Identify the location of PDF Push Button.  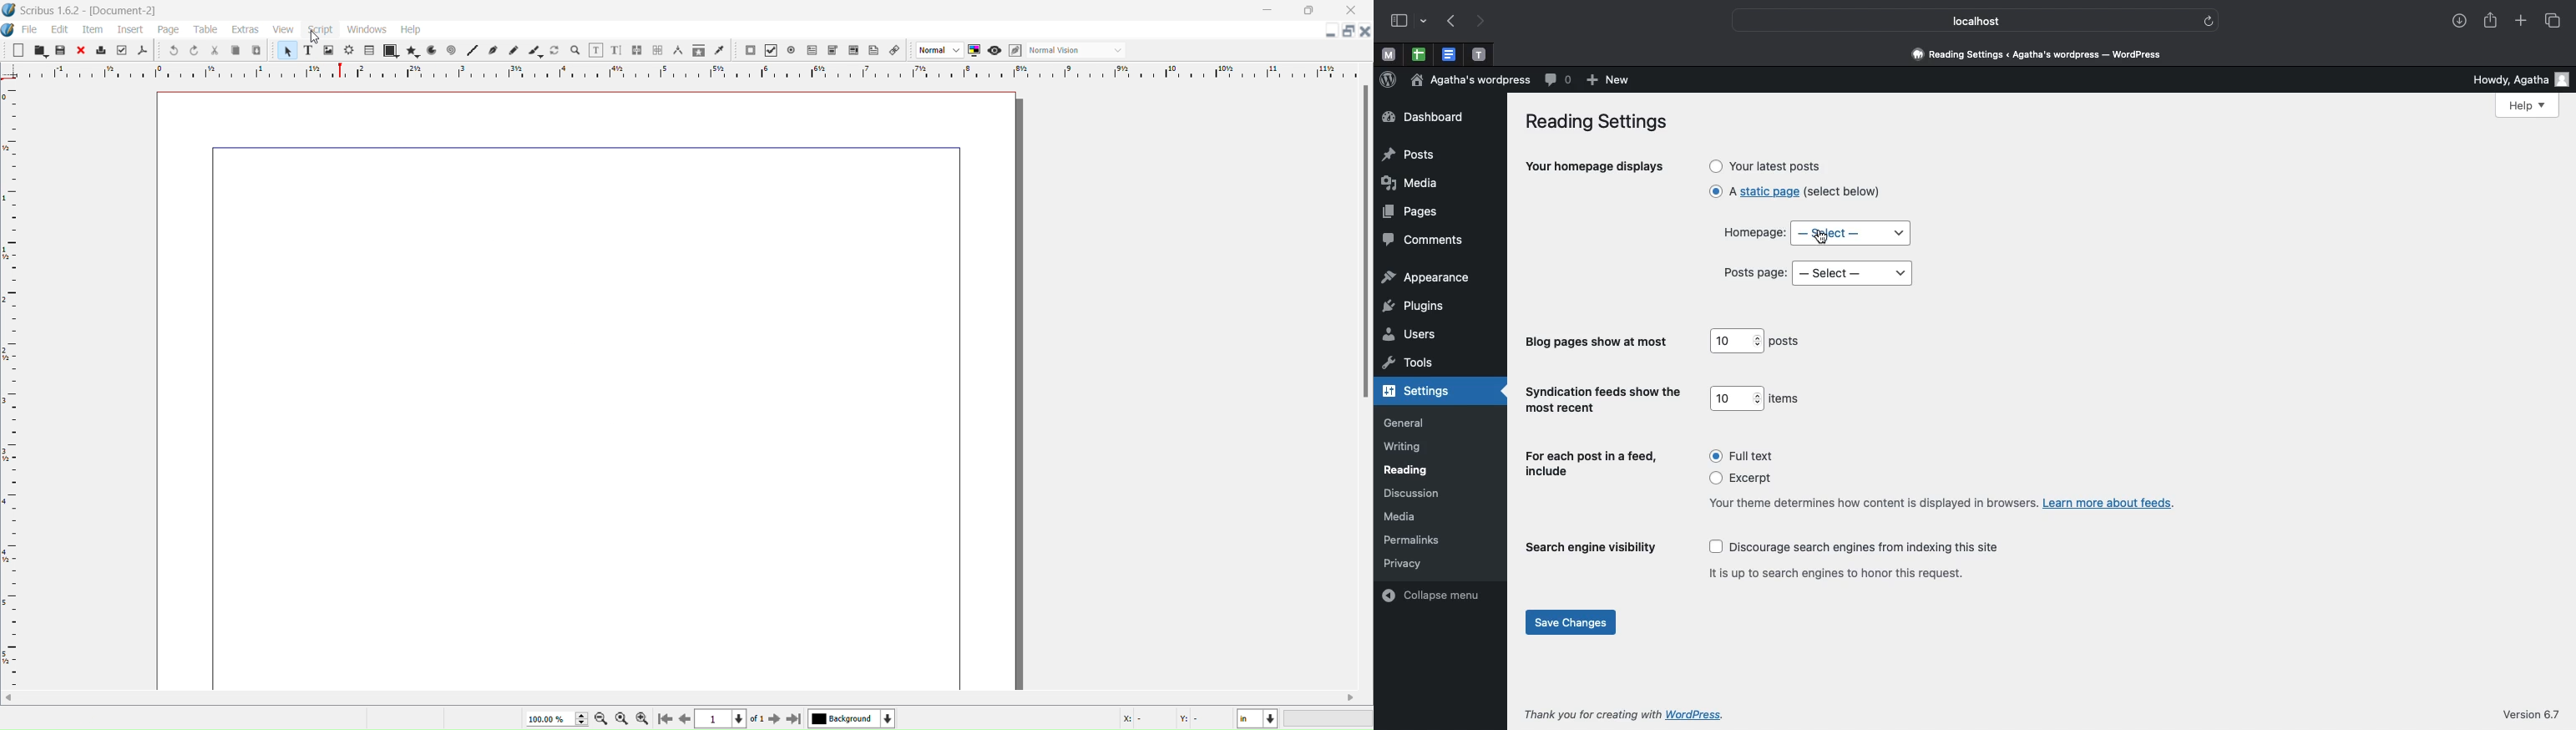
(751, 51).